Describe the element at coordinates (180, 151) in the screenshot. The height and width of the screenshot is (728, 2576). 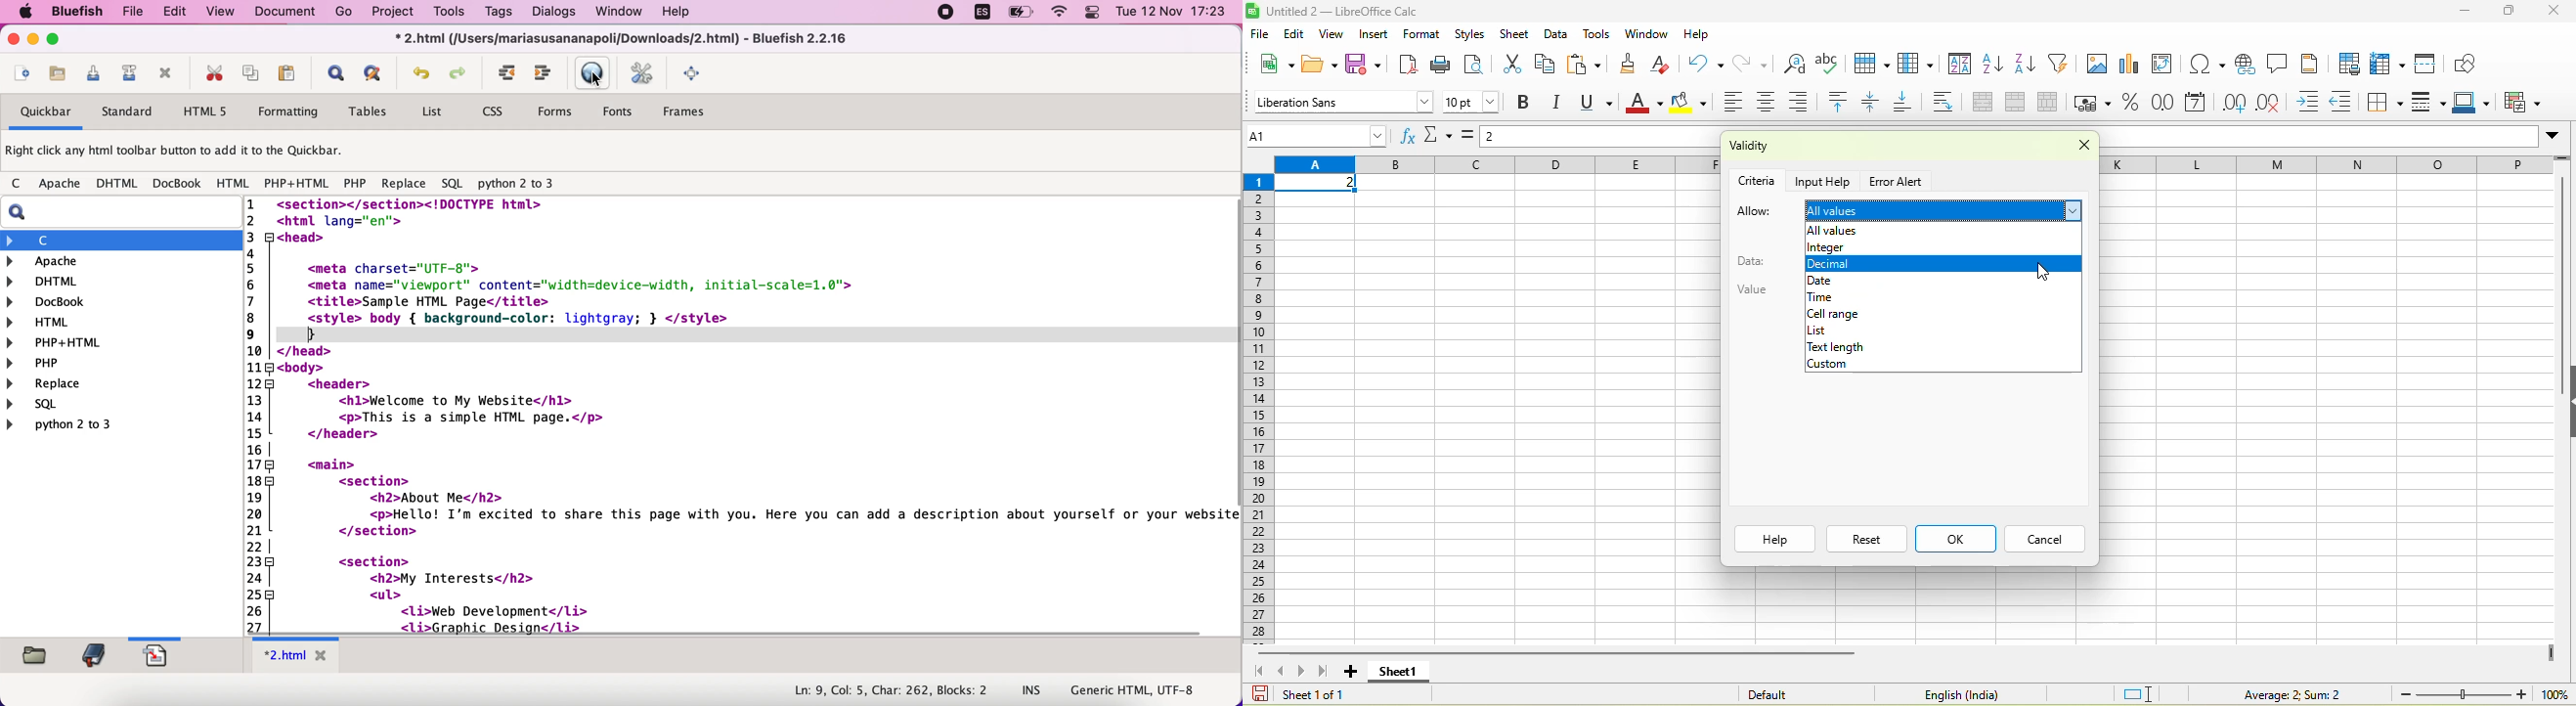
I see `right click any html toolbar button to add it to the quickbar.` at that location.